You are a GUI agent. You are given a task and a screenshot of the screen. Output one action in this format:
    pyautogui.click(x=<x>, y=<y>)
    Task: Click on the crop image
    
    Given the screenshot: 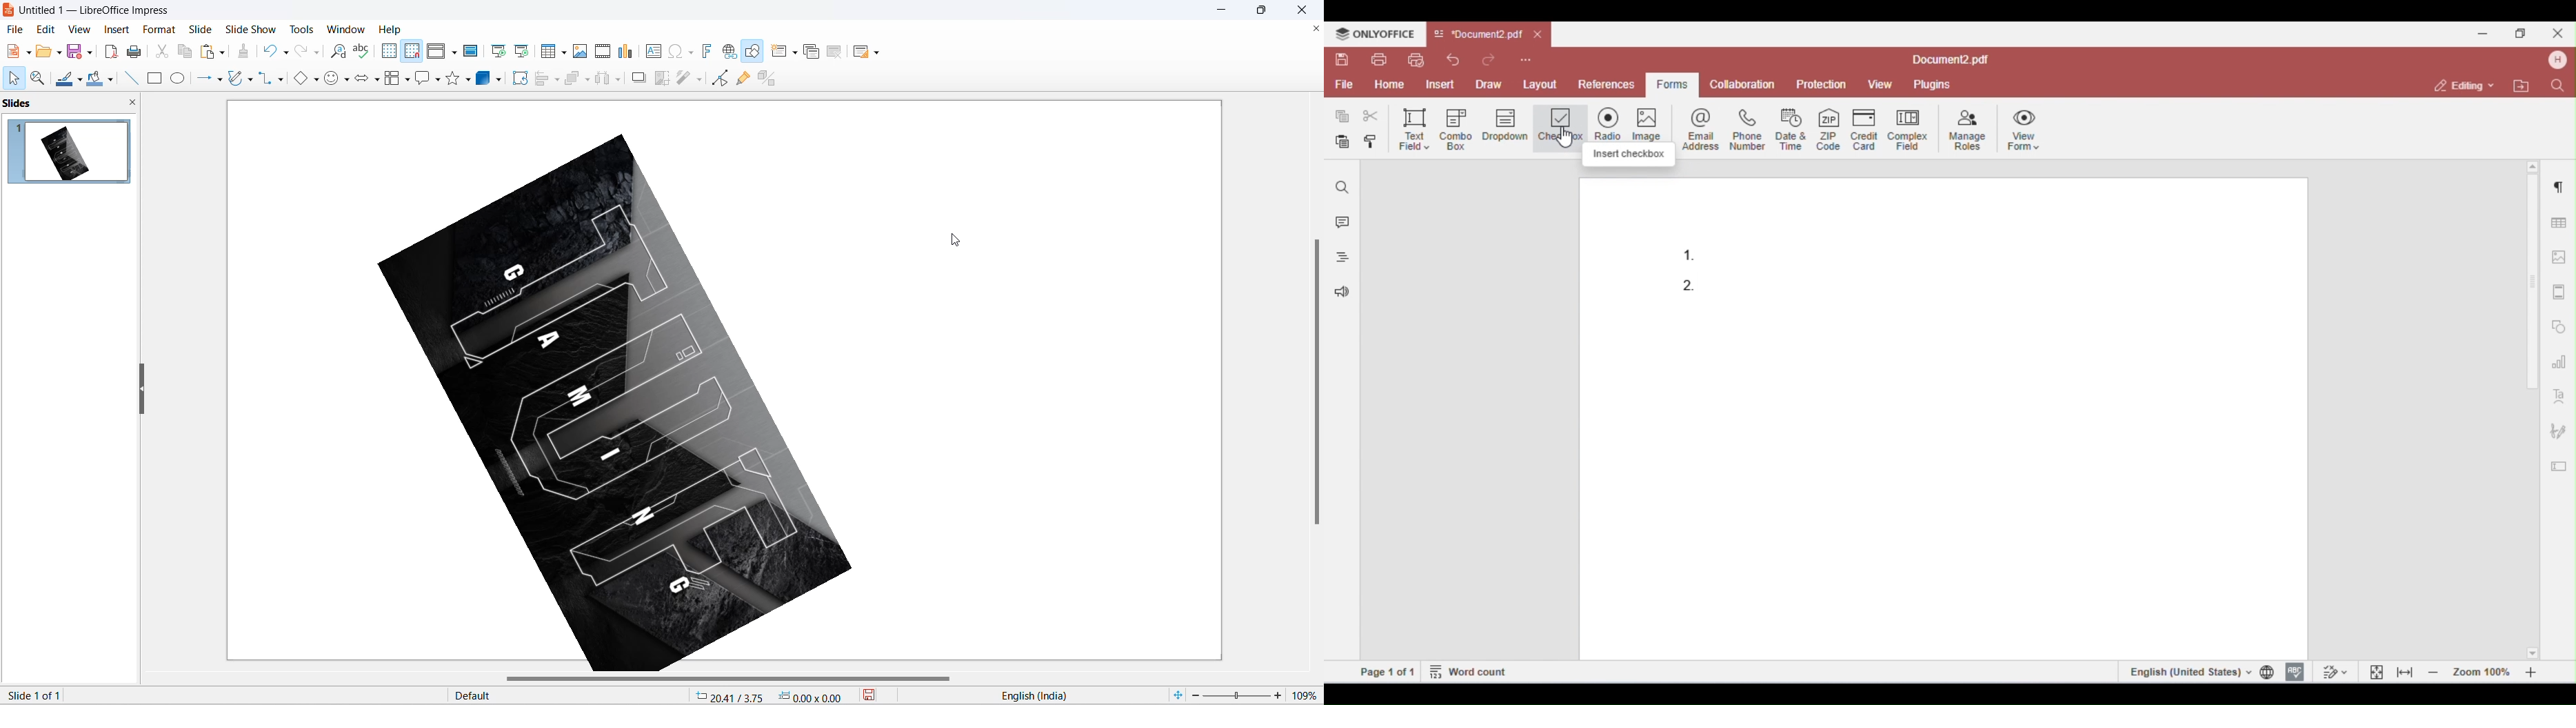 What is the action you would take?
    pyautogui.click(x=661, y=79)
    